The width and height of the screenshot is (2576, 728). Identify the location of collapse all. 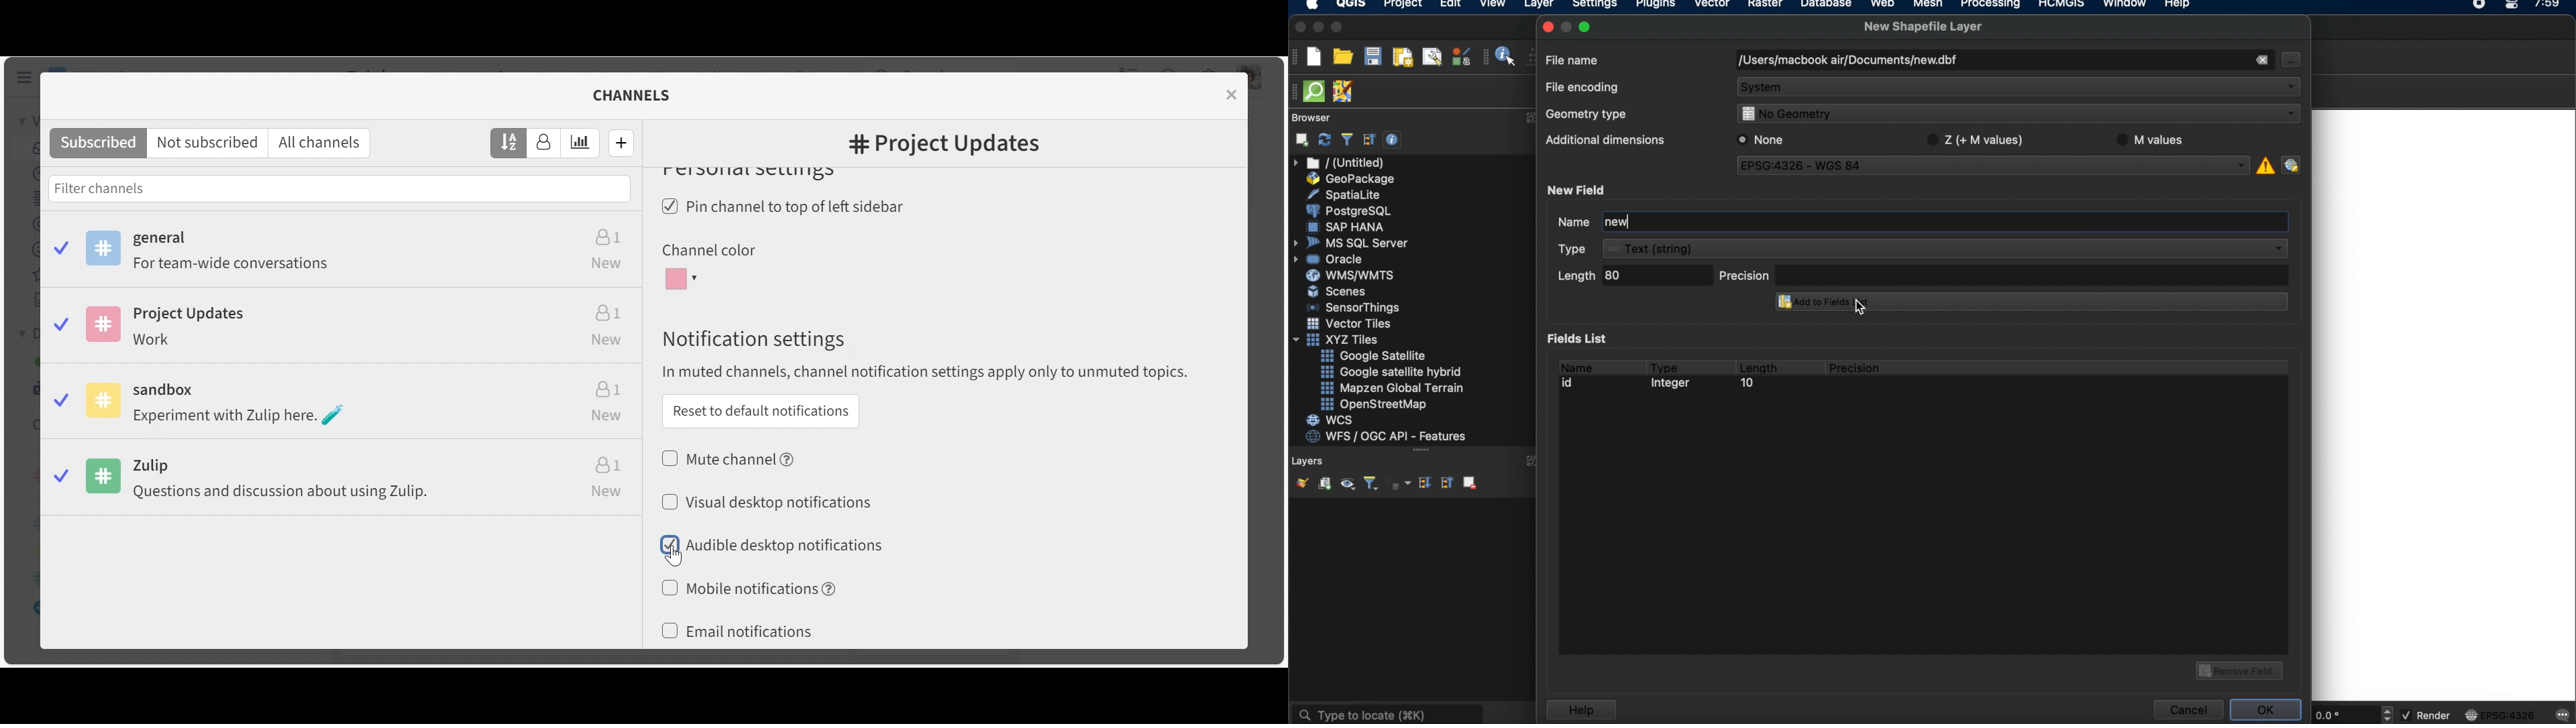
(1369, 139).